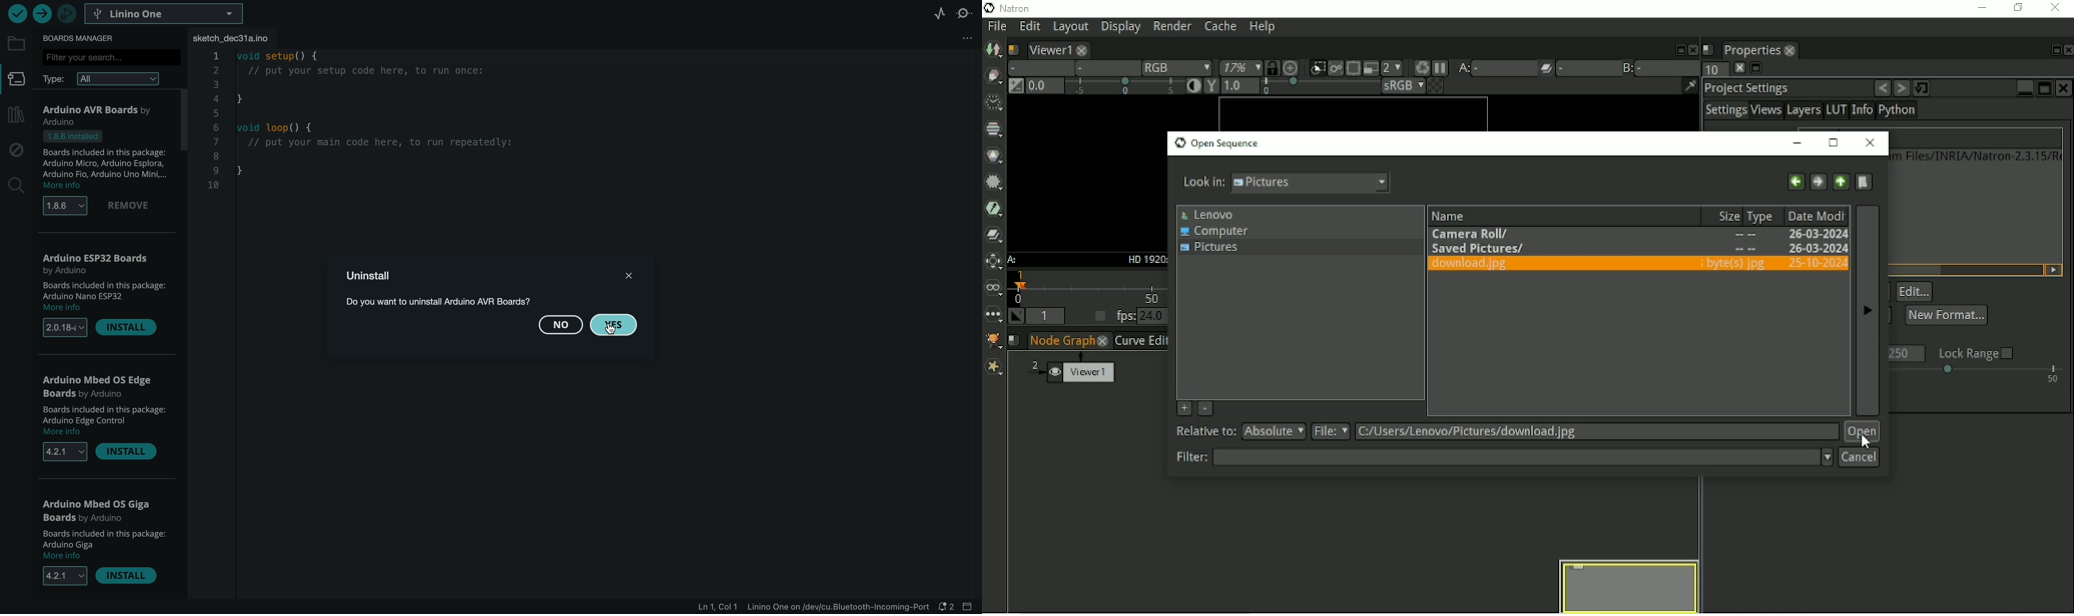  What do you see at coordinates (255, 38) in the screenshot?
I see `file tab` at bounding box center [255, 38].